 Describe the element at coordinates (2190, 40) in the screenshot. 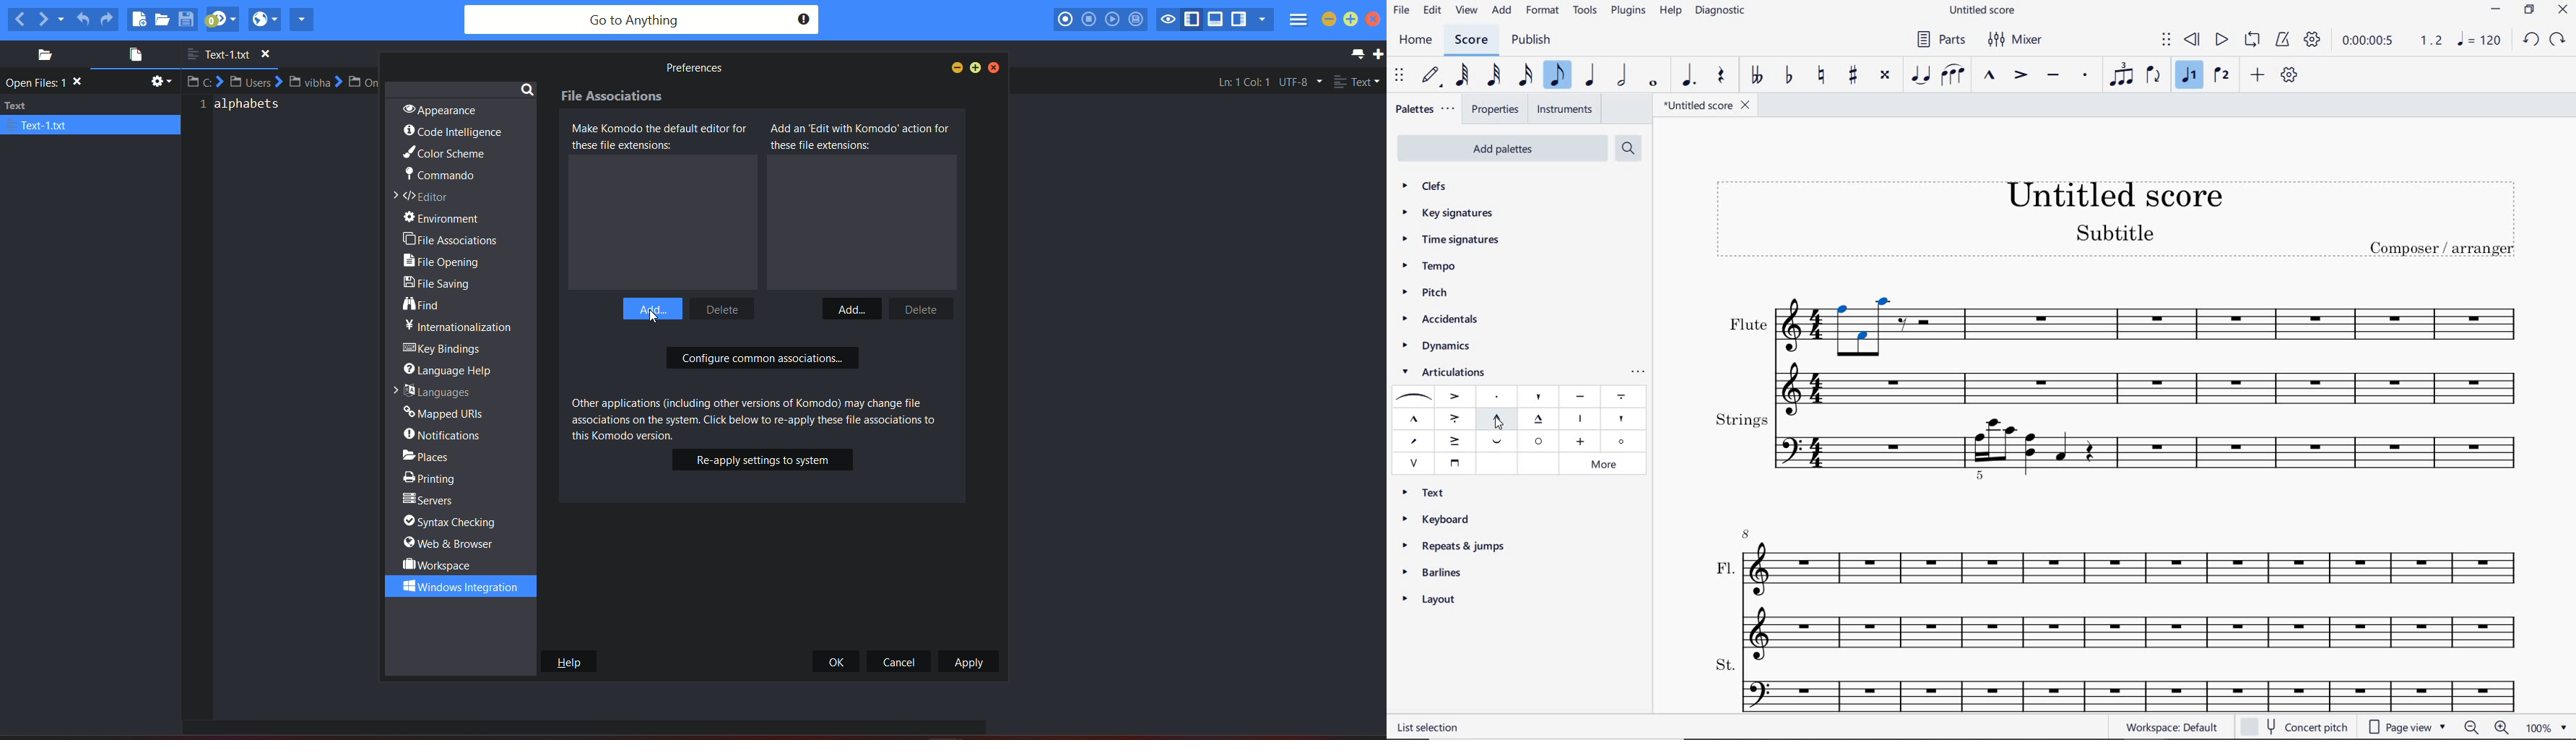

I see `REWIND` at that location.